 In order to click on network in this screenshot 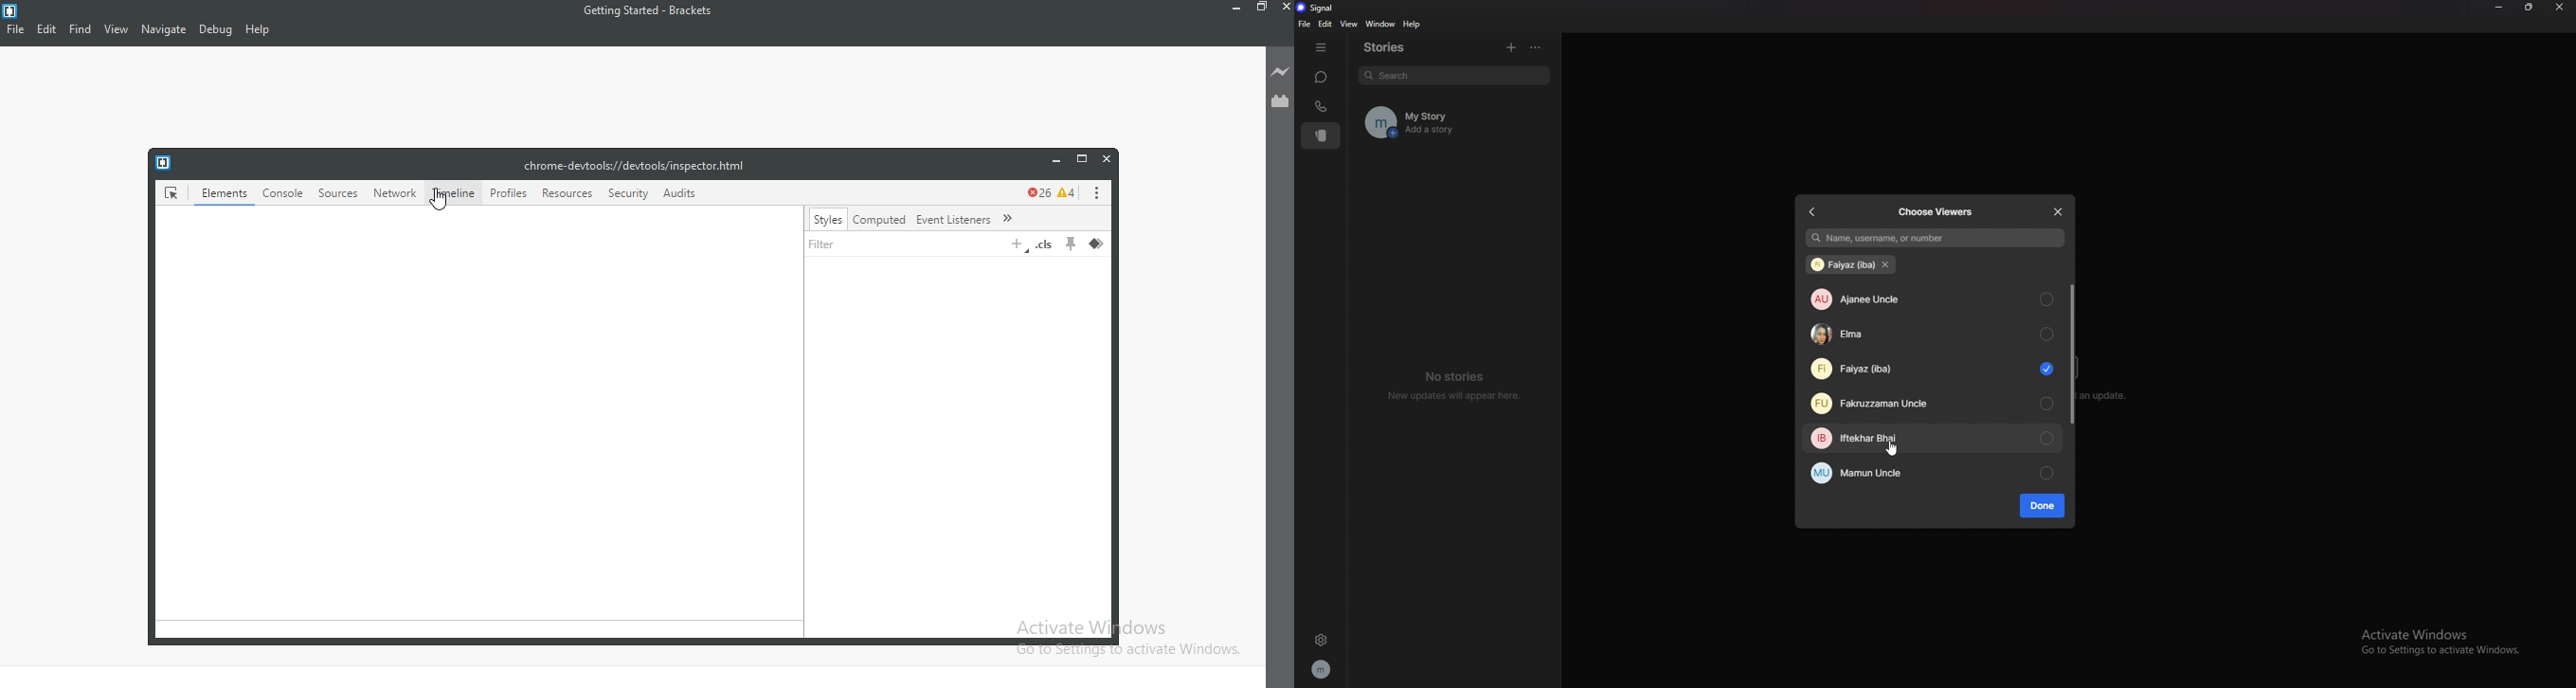, I will do `click(396, 190)`.